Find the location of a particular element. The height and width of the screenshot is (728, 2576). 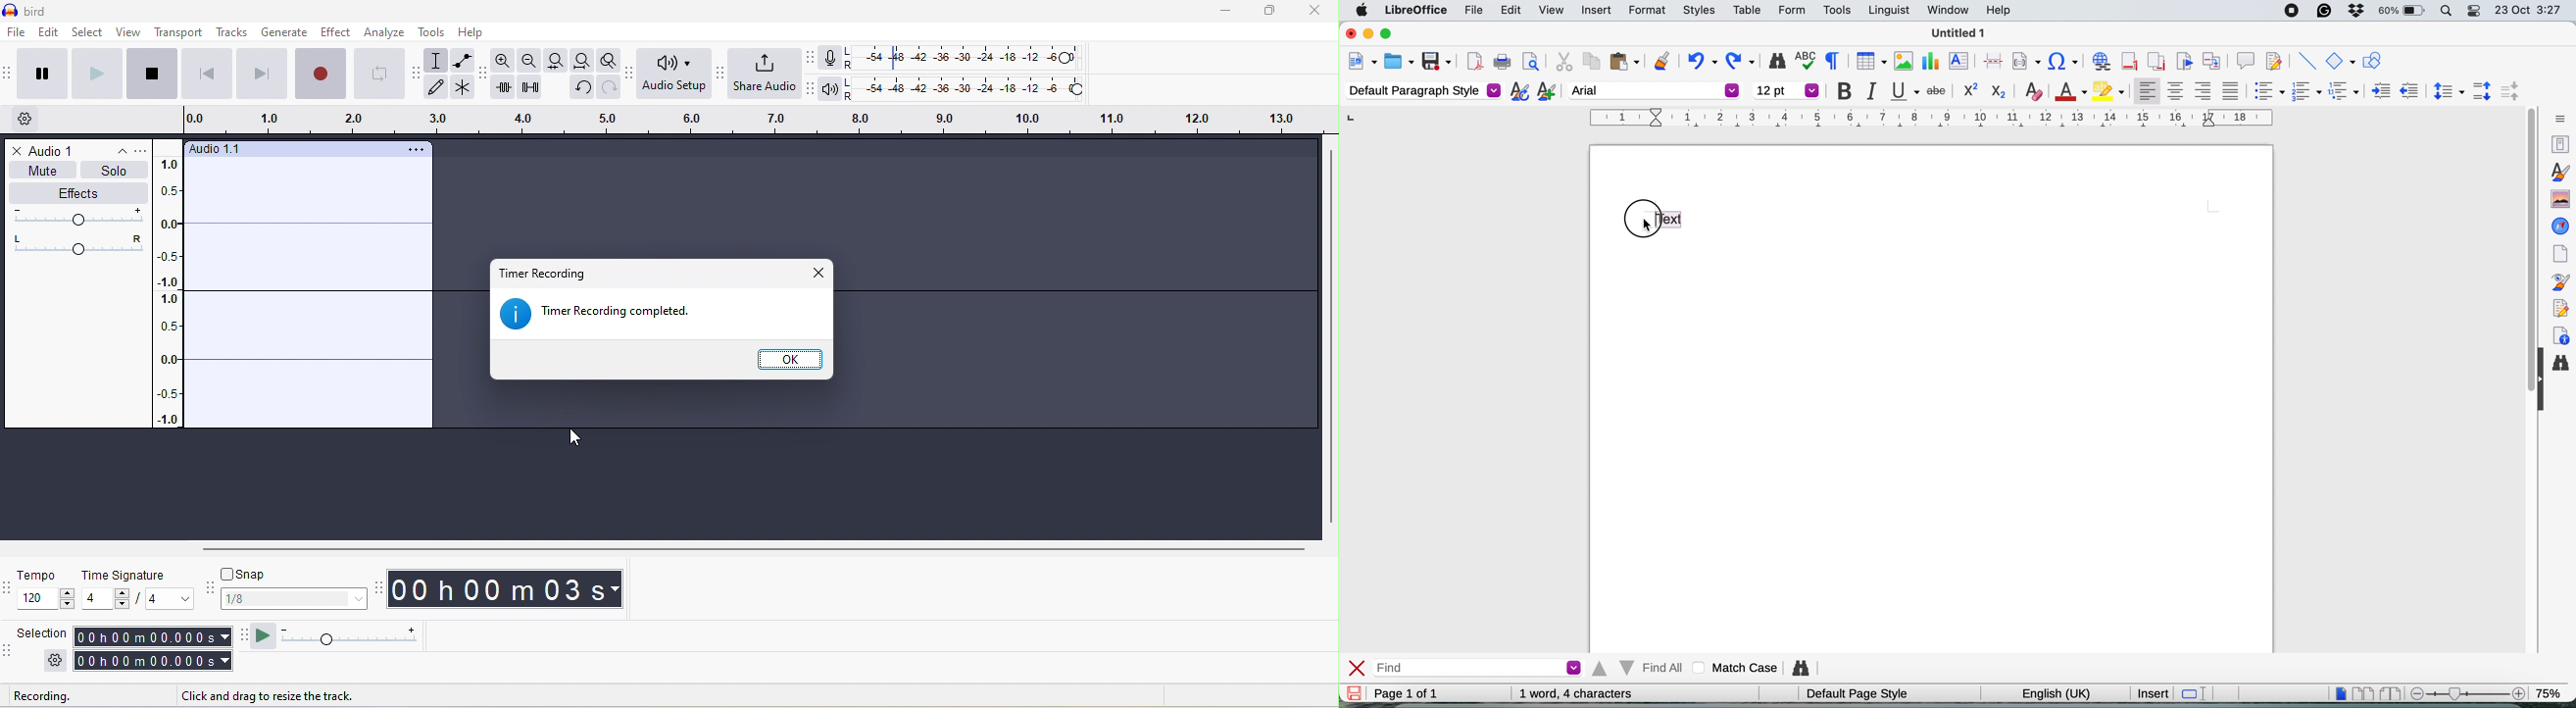

analyze is located at coordinates (386, 32).